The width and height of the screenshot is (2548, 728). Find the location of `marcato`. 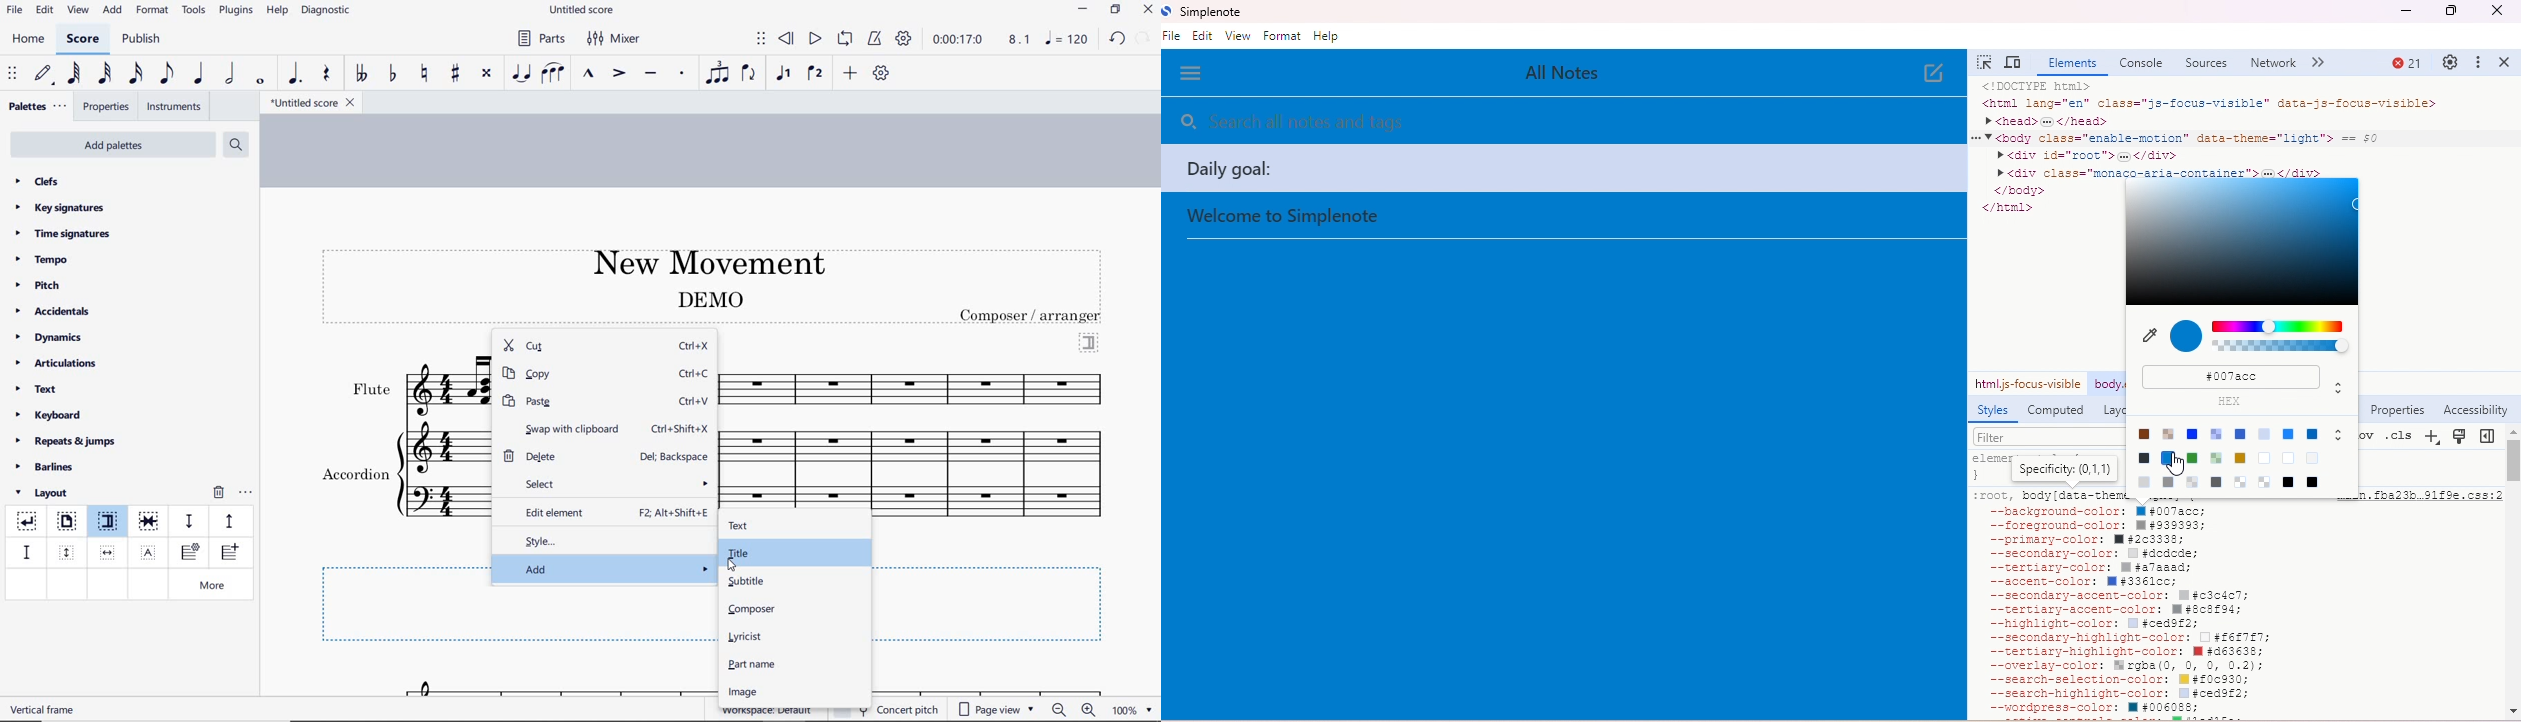

marcato is located at coordinates (591, 75).